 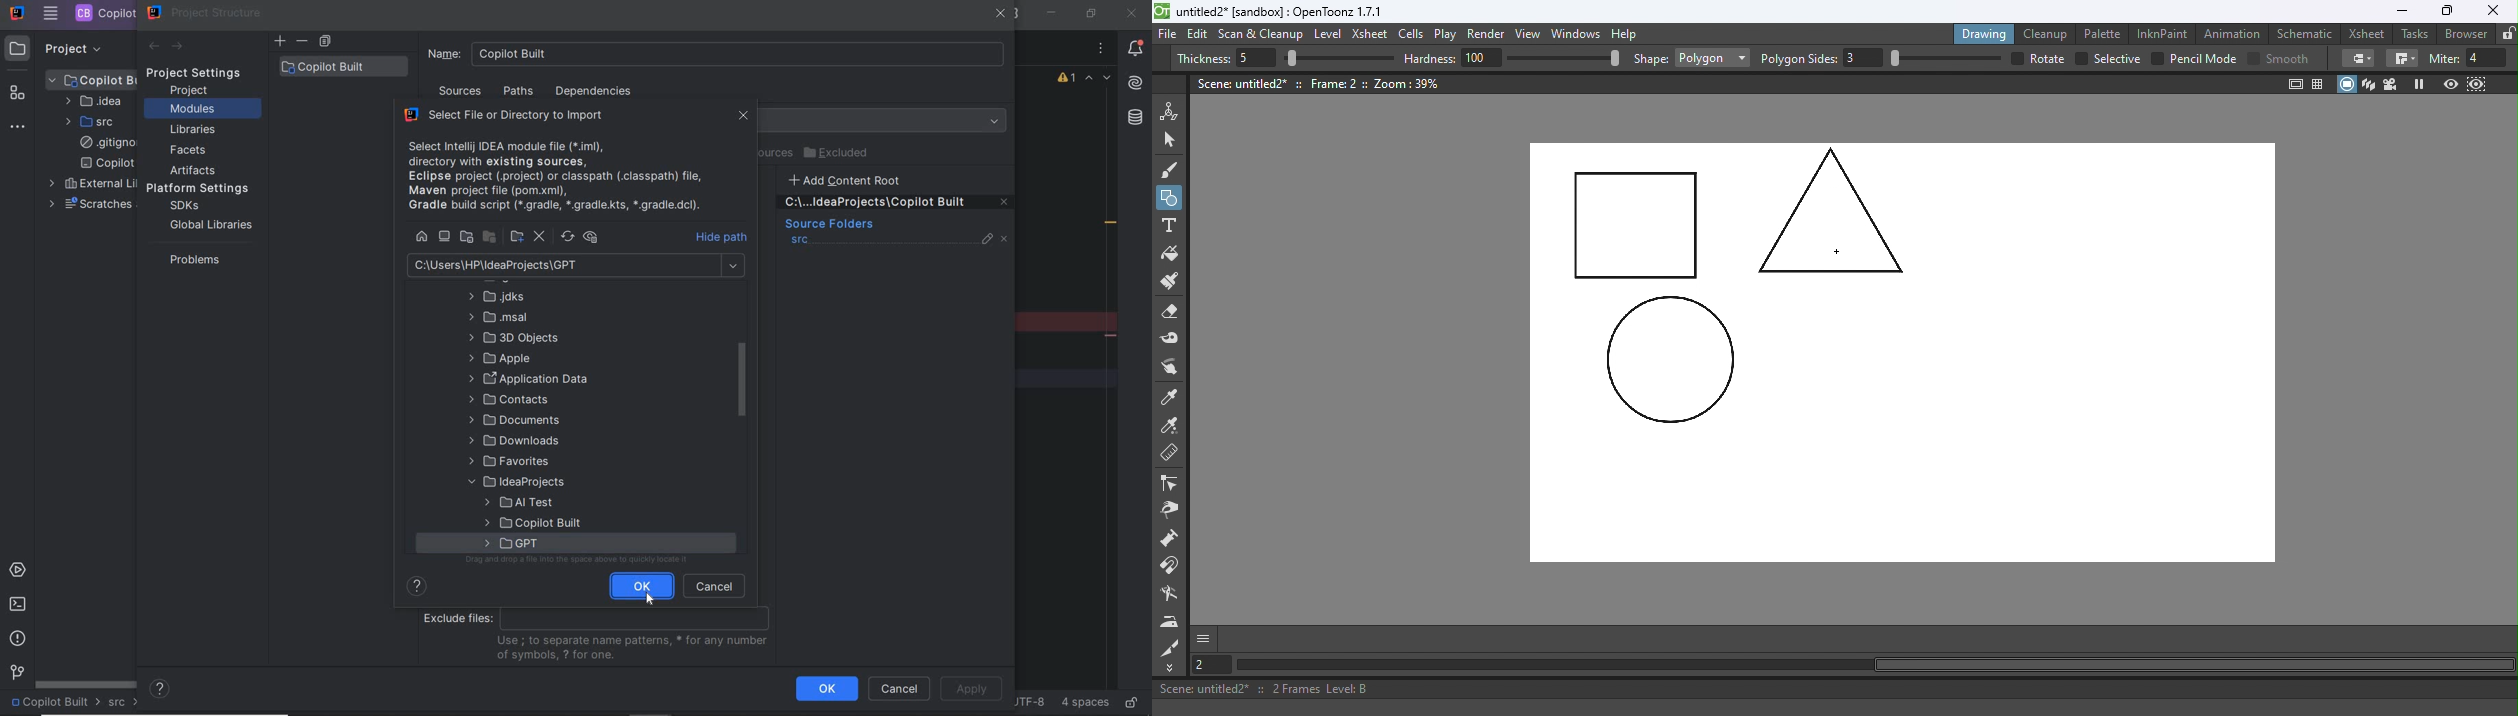 I want to click on Schematic, so click(x=2305, y=34).